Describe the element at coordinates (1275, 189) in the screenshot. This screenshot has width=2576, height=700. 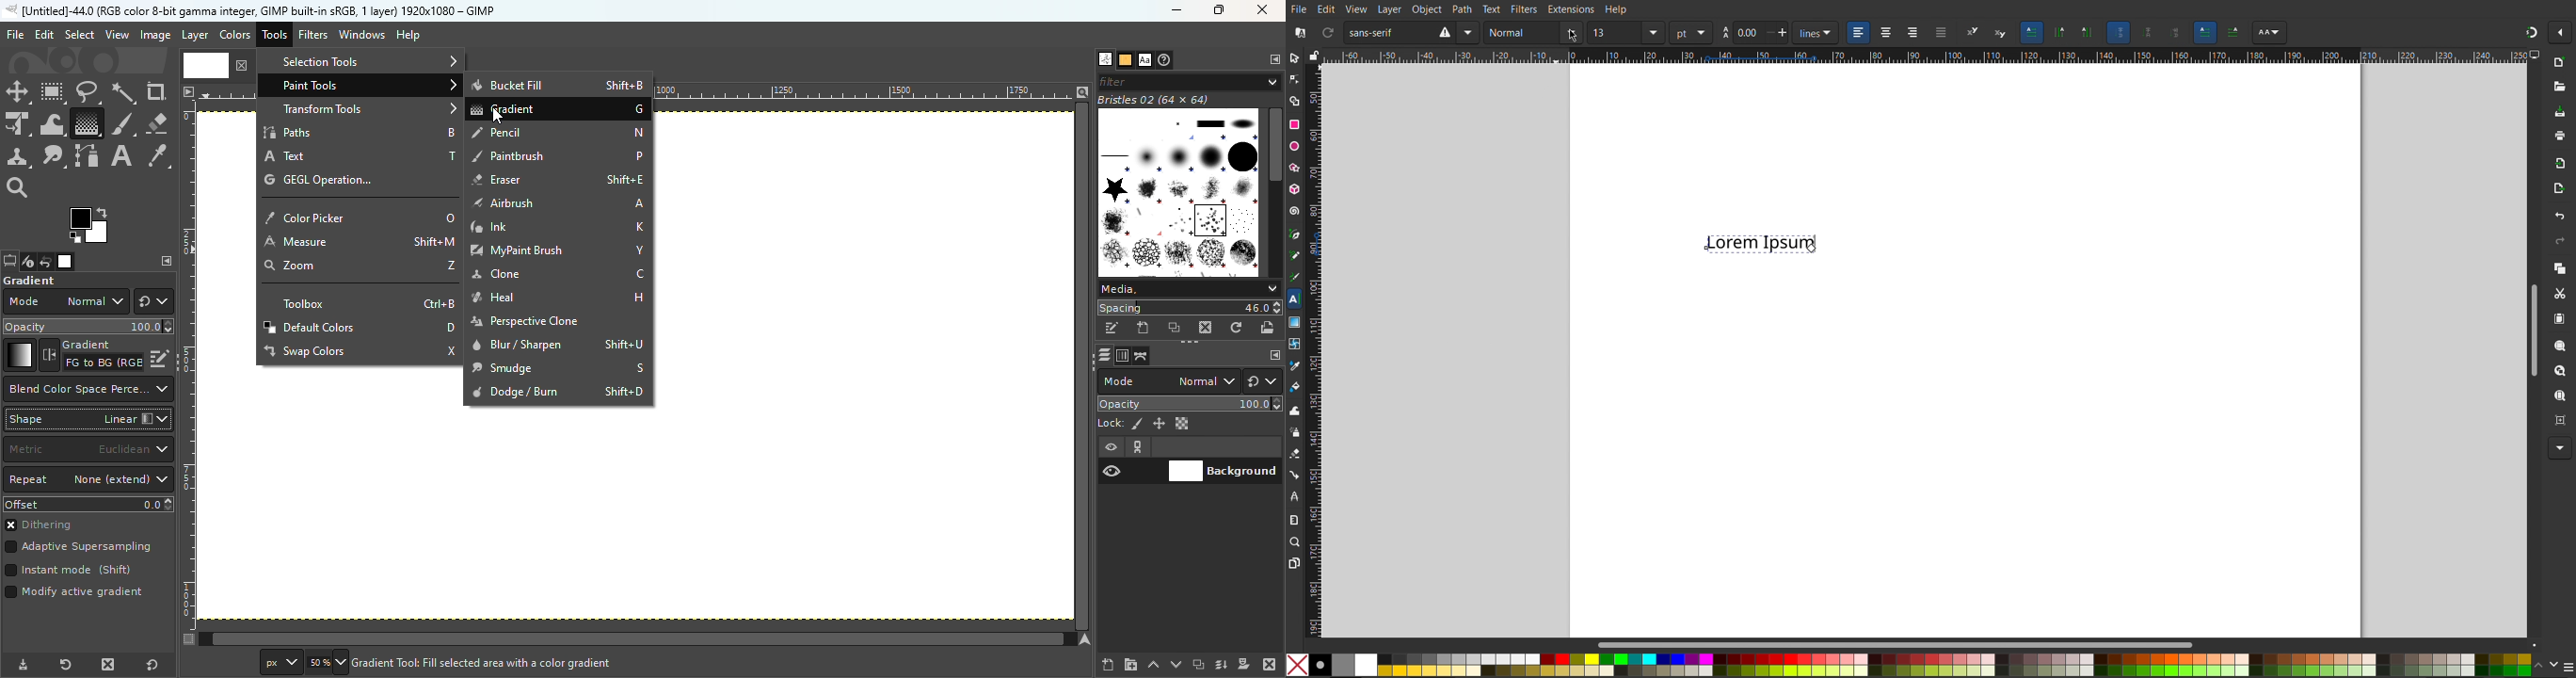
I see `Scroll bar` at that location.